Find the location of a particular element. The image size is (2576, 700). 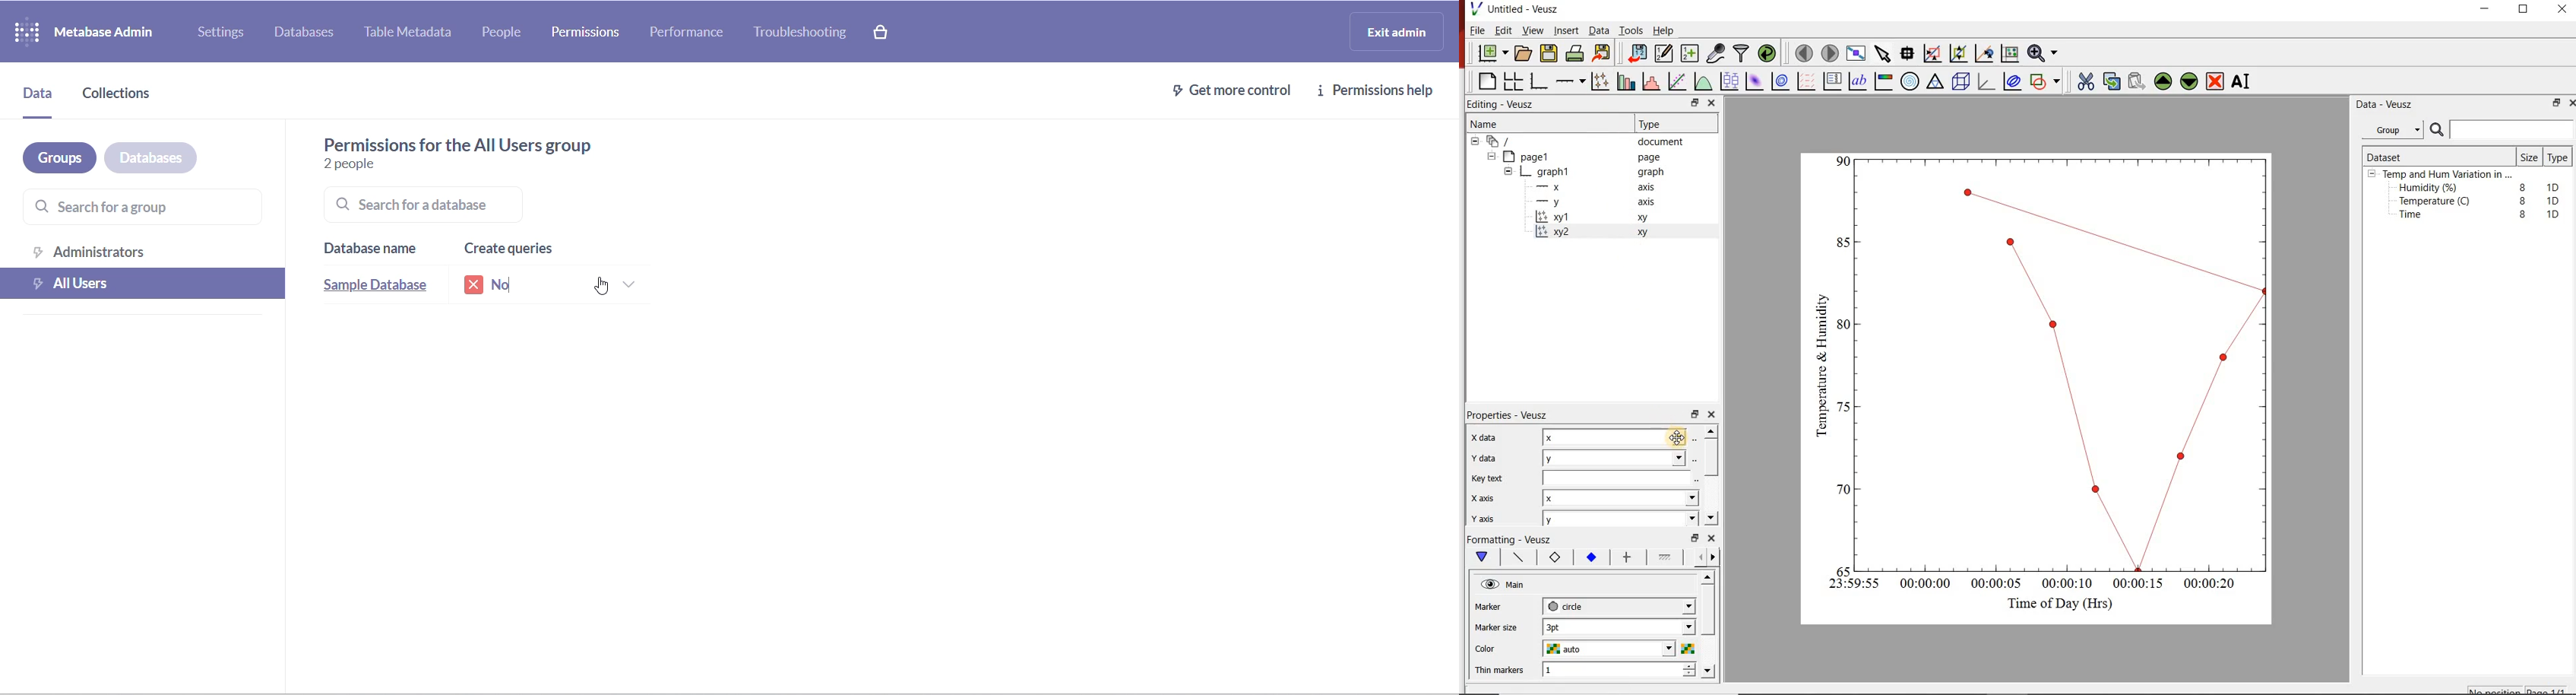

Graph is located at coordinates (2066, 361).